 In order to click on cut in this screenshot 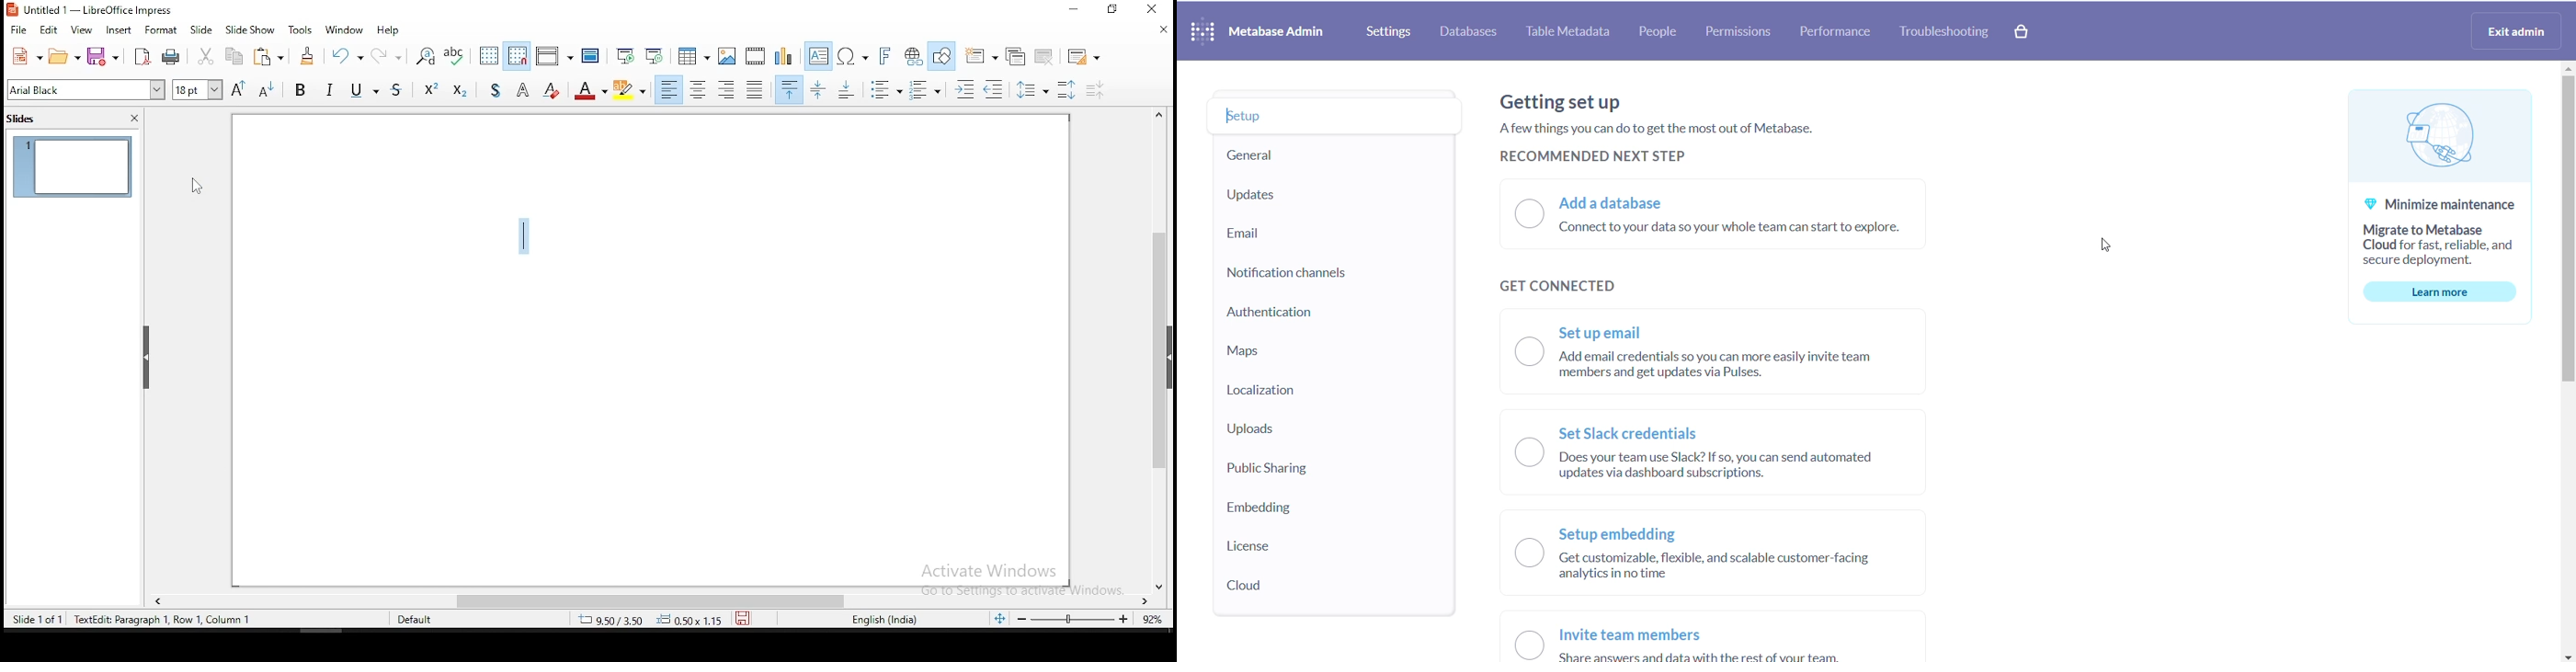, I will do `click(207, 56)`.